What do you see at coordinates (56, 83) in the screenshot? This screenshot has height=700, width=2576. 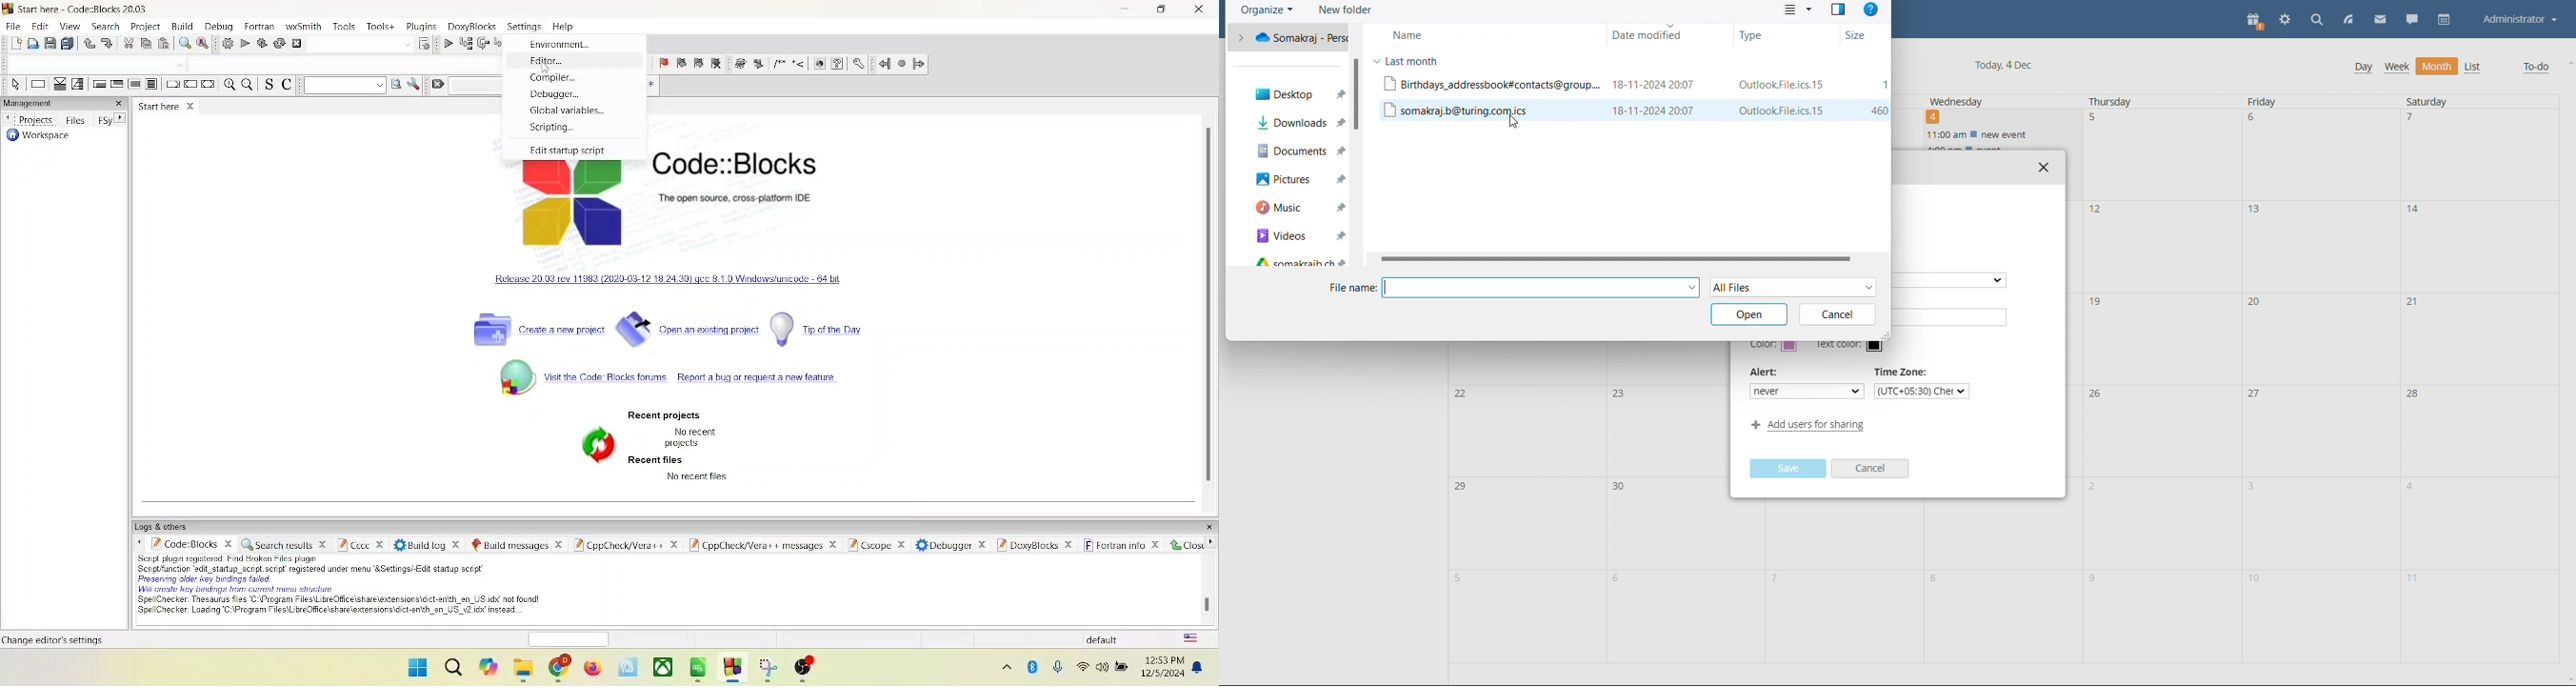 I see `decision` at bounding box center [56, 83].